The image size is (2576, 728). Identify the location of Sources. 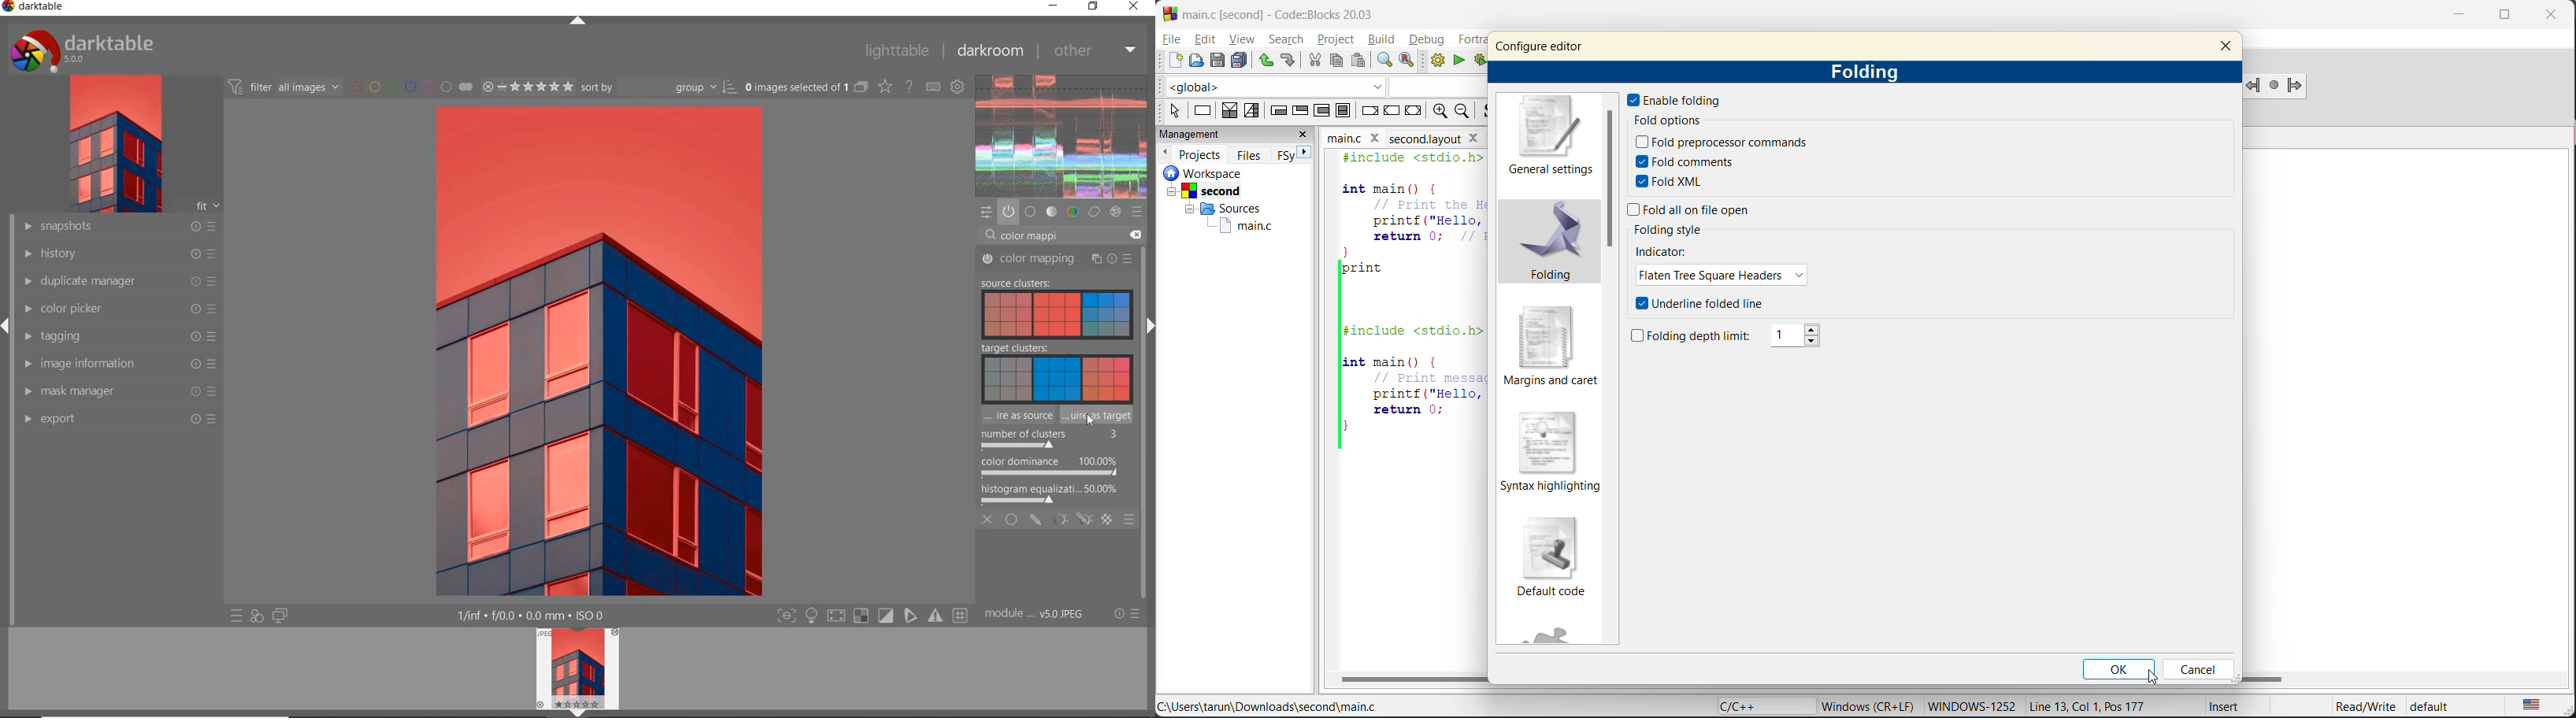
(1219, 209).